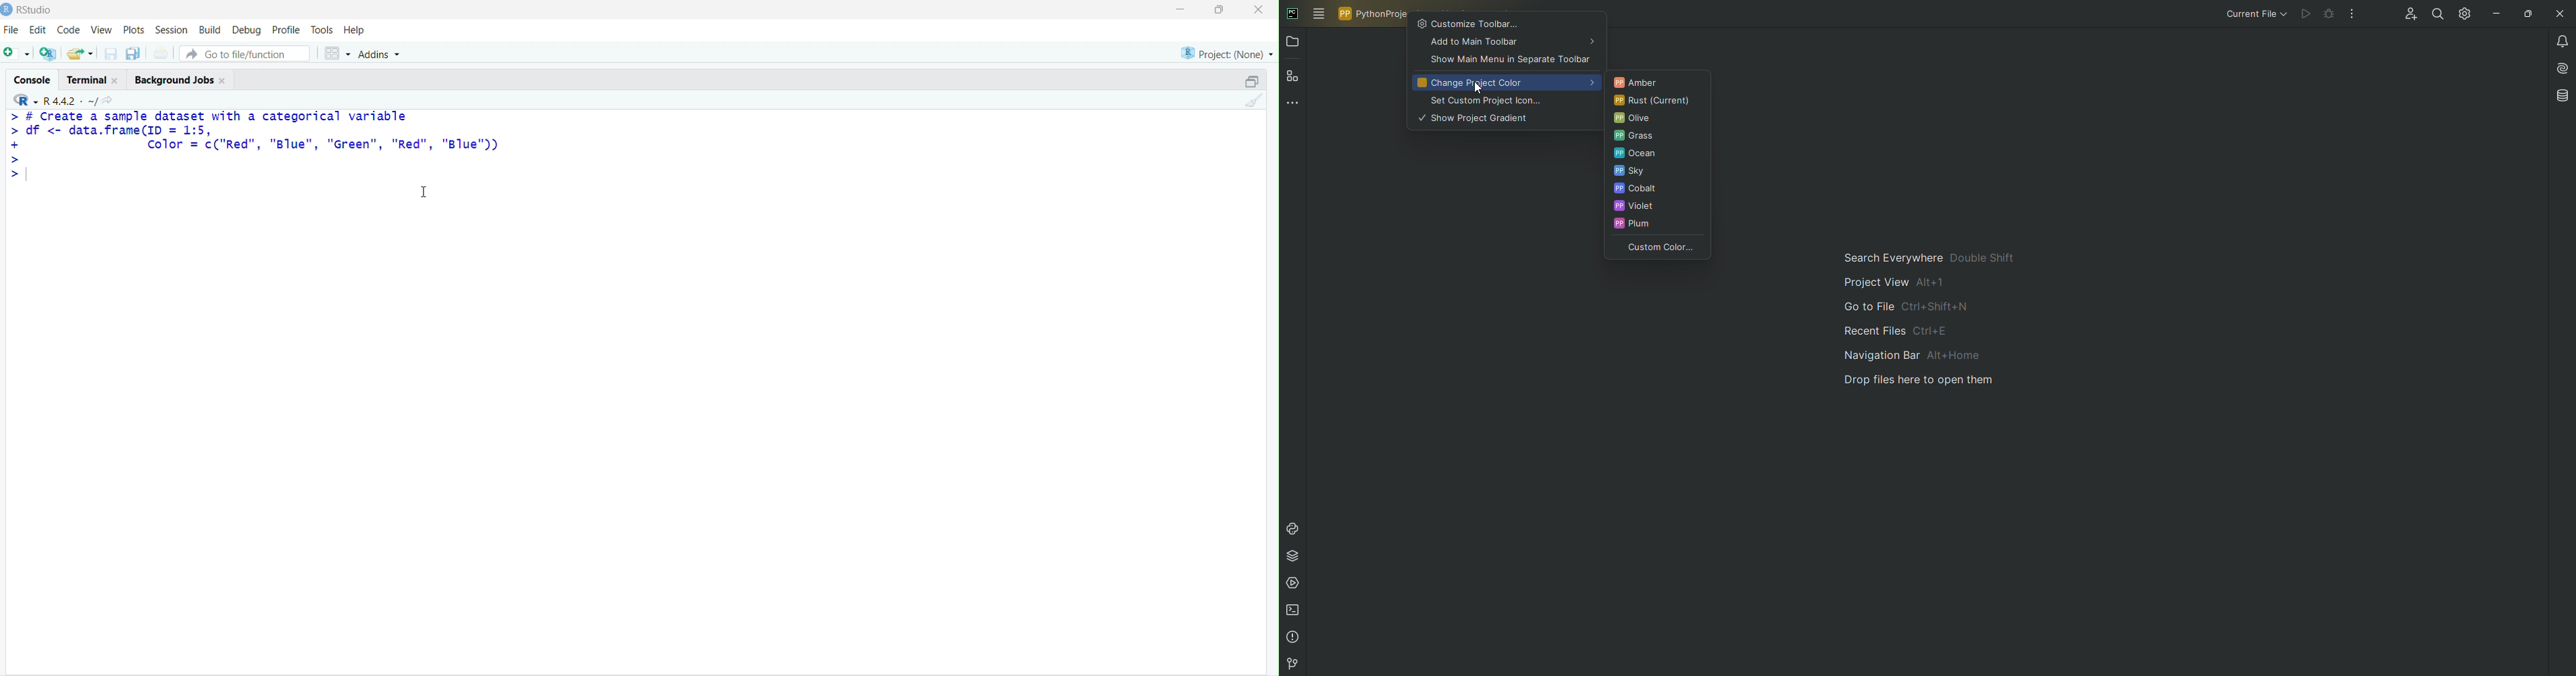  I want to click on print, so click(163, 53).